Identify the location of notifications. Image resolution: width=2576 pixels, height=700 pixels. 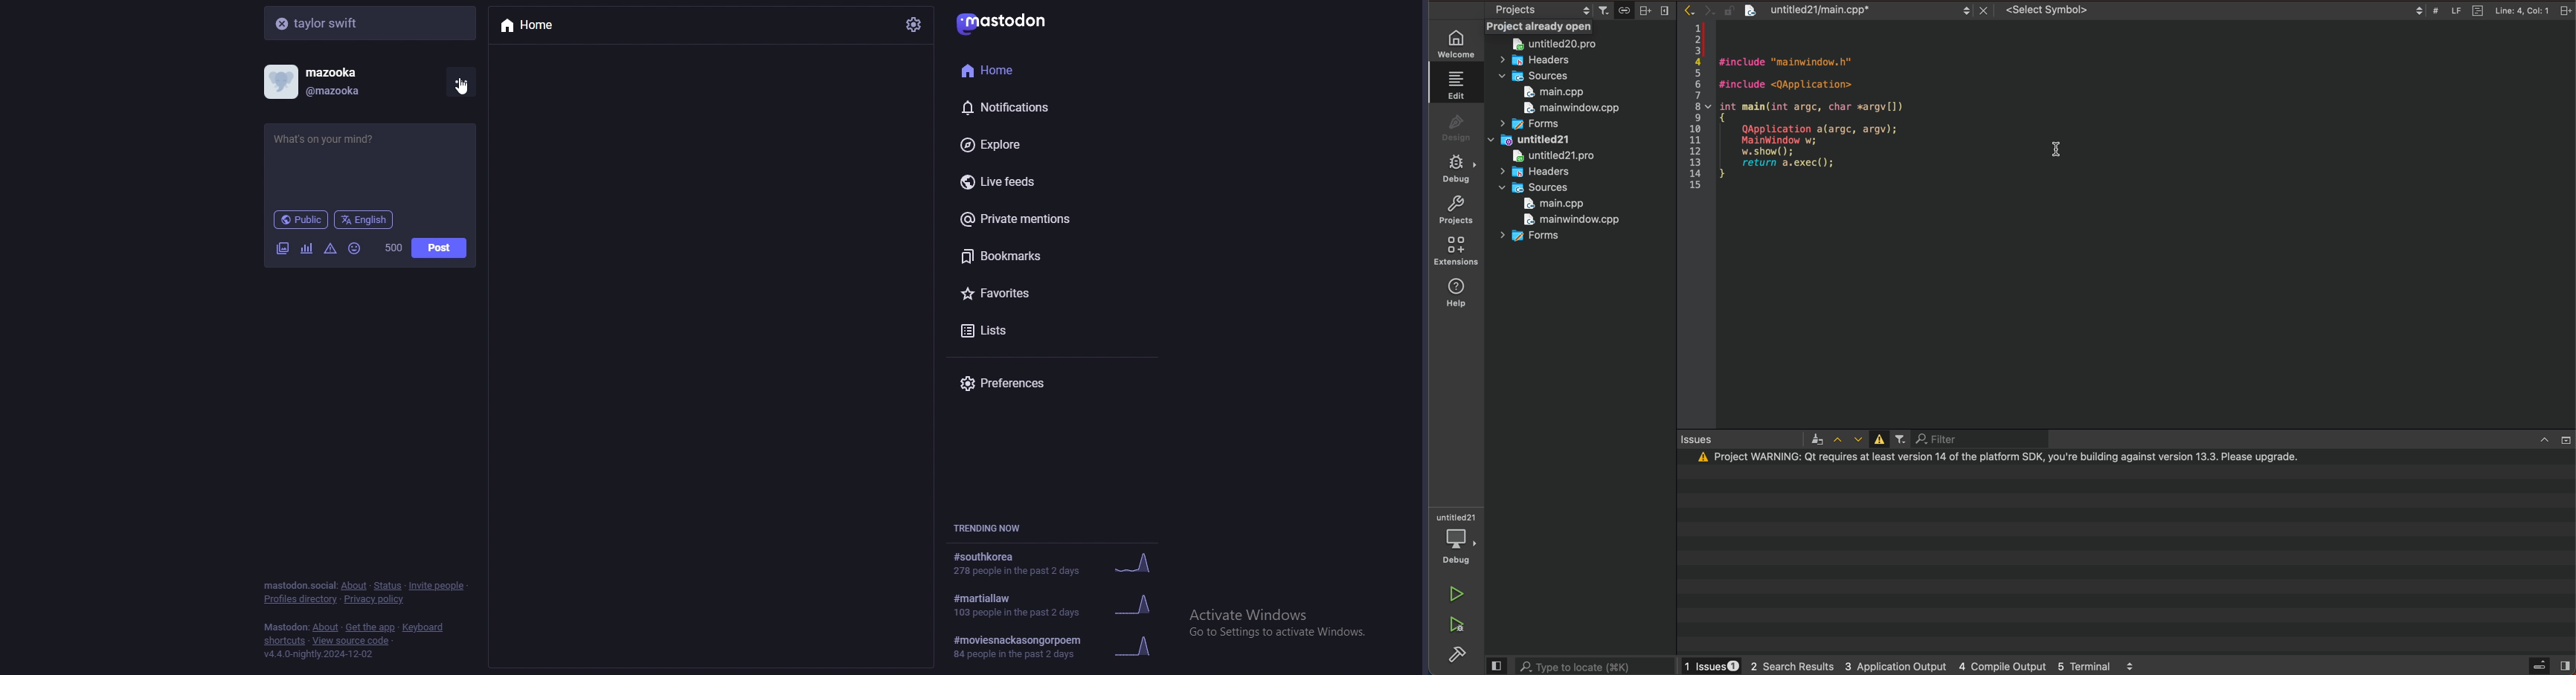
(1031, 107).